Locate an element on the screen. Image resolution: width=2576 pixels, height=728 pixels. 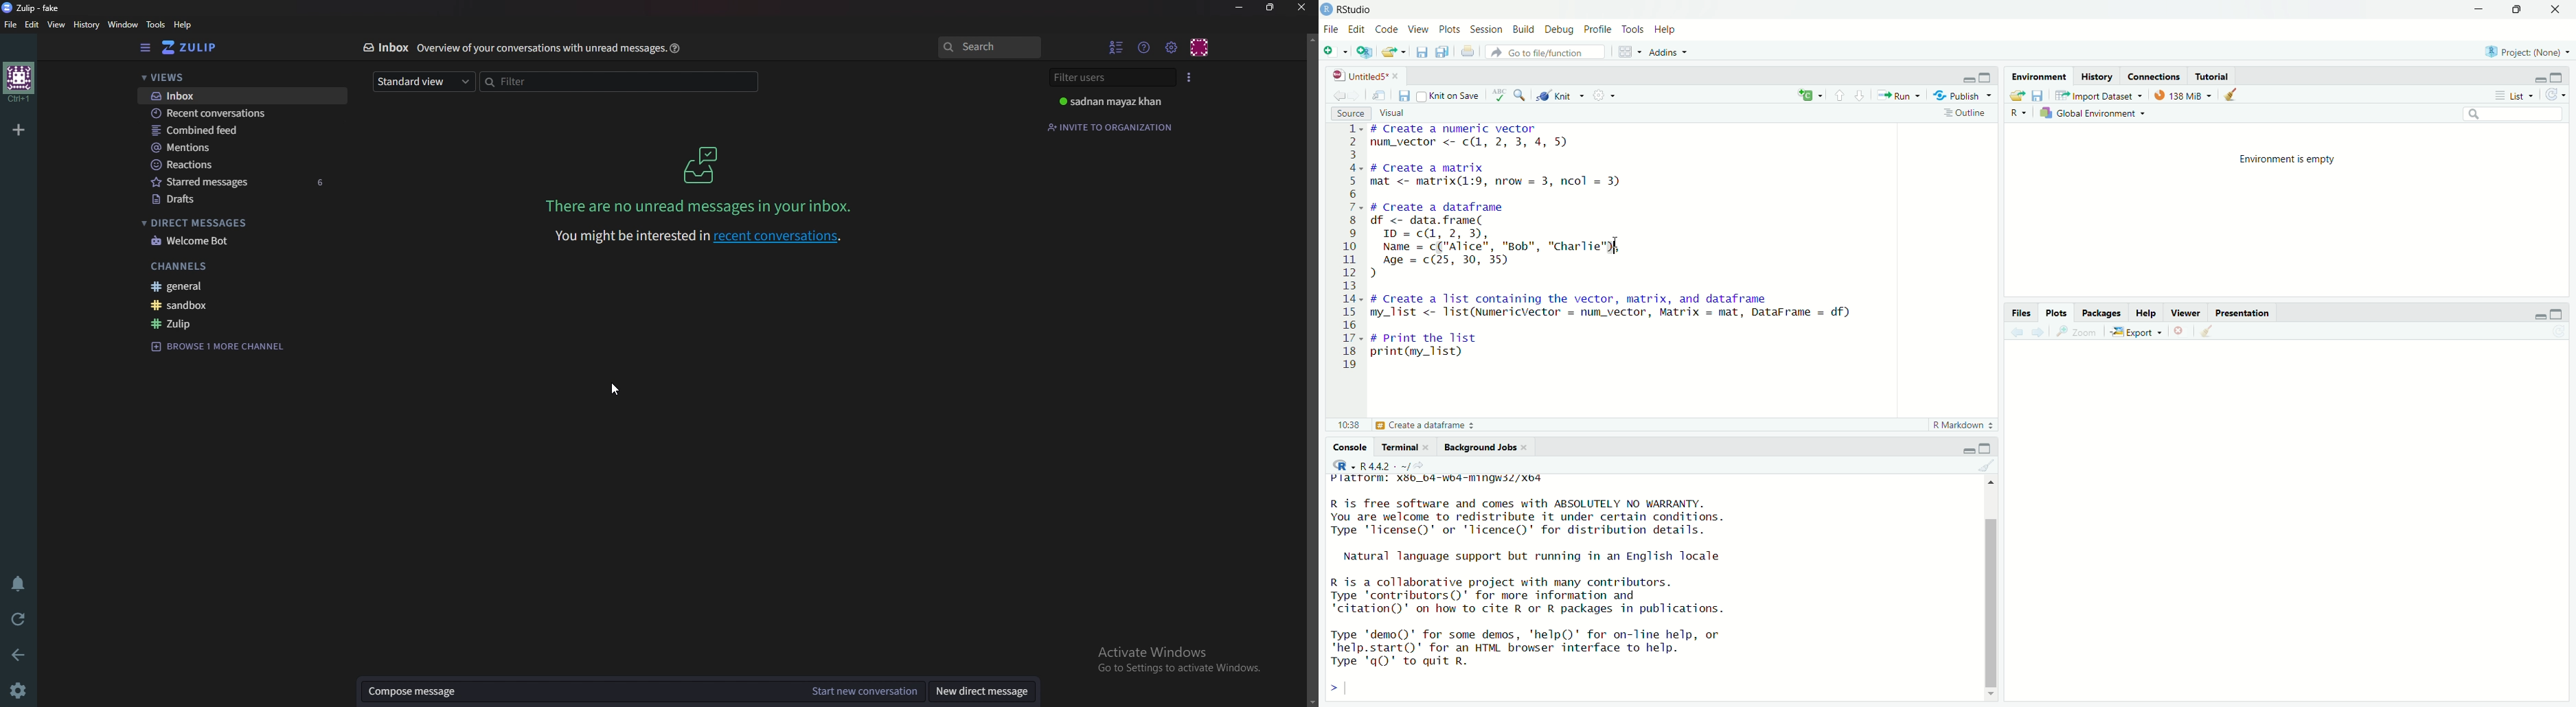
) | Untitled5* is located at coordinates (1364, 76).